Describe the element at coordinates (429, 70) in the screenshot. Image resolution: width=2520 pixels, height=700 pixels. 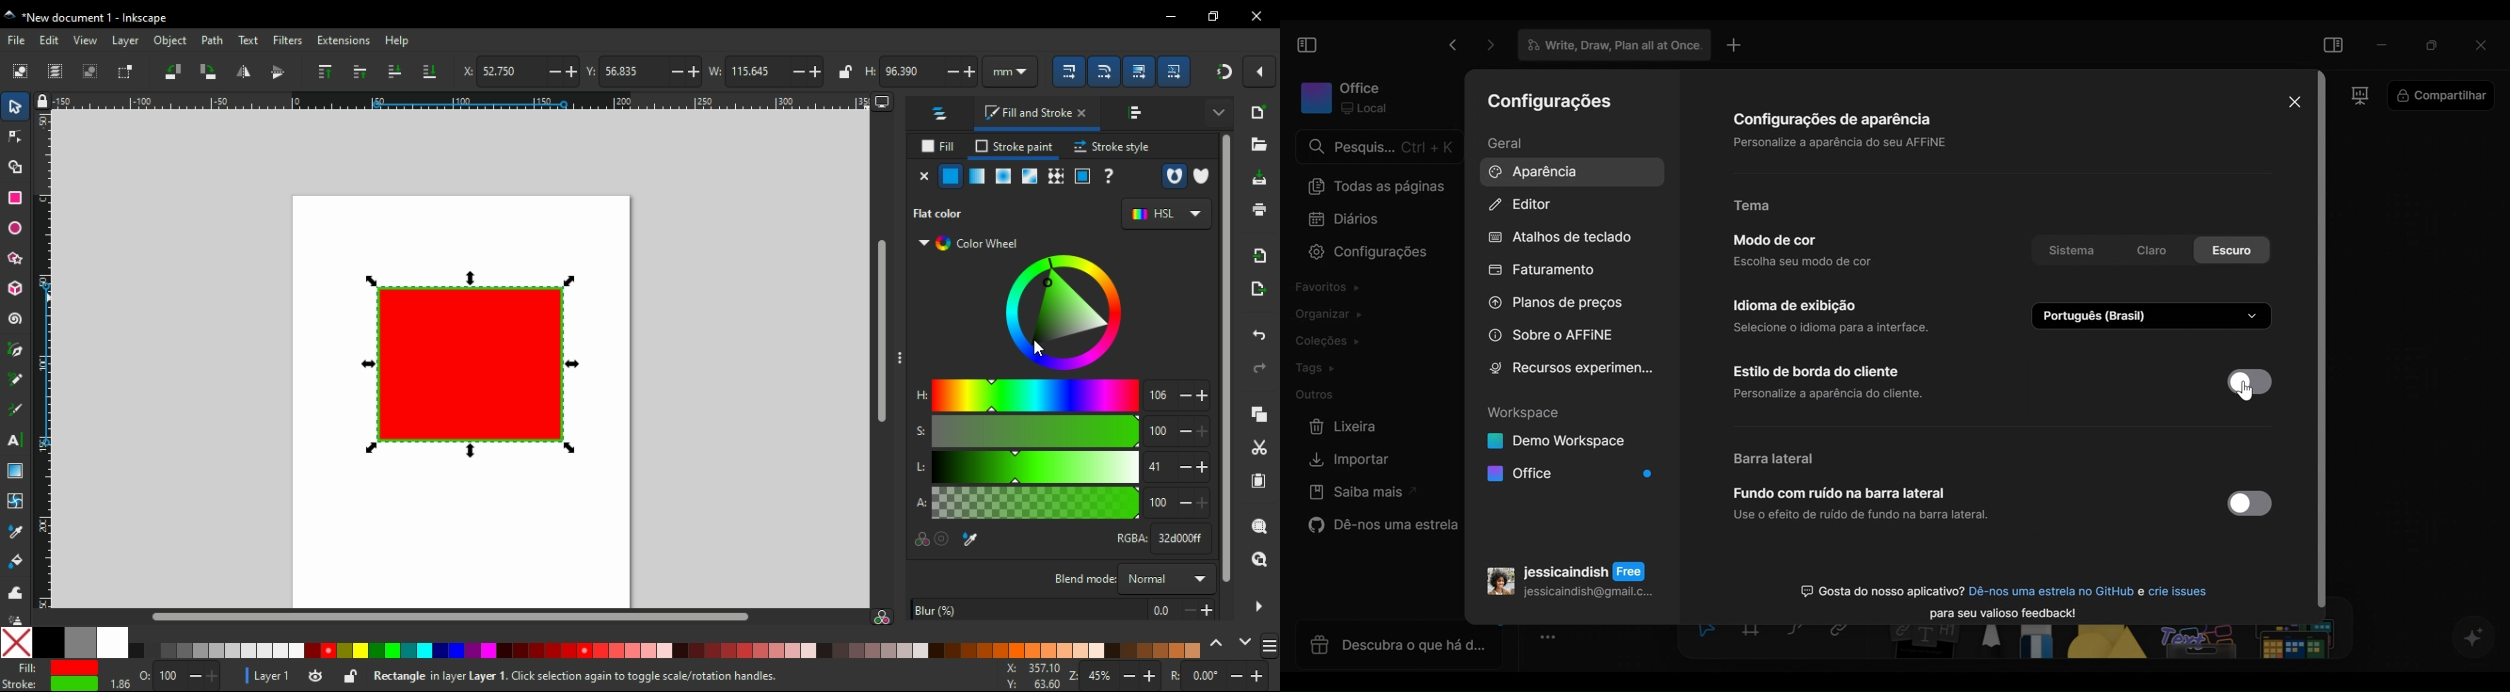
I see `lower to bottom` at that location.